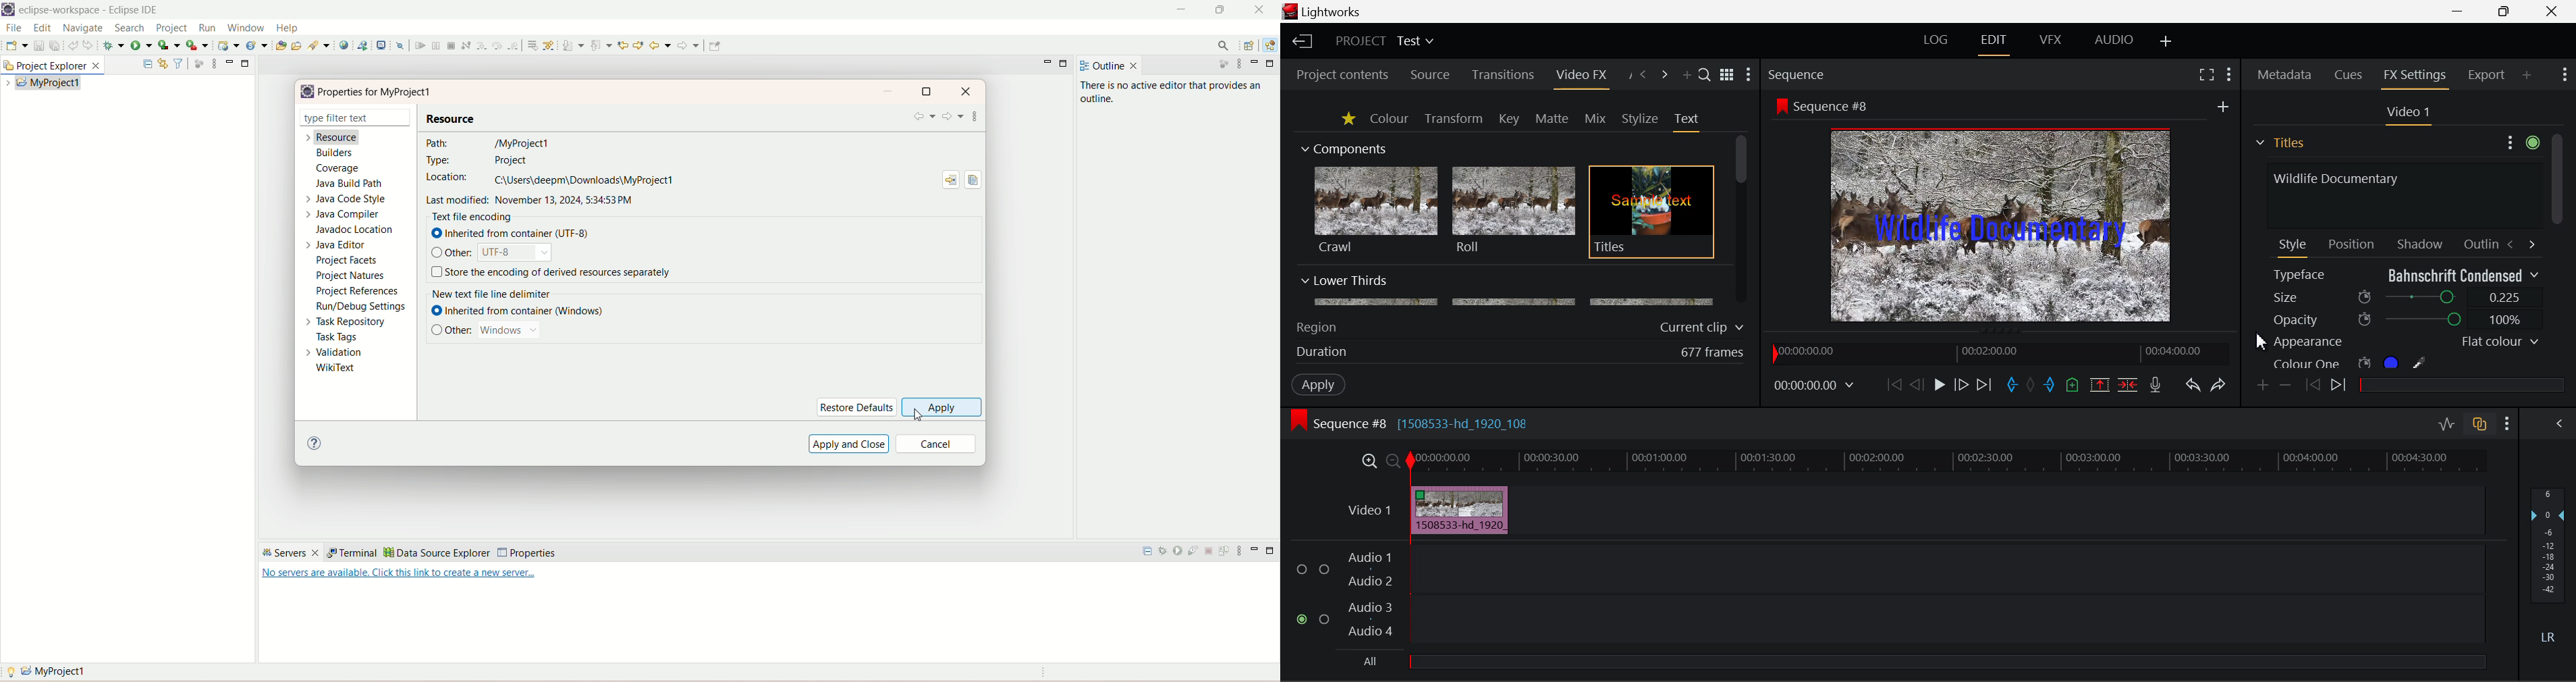 The image size is (2576, 700). Describe the element at coordinates (1713, 353) in the screenshot. I see `677 frames` at that location.